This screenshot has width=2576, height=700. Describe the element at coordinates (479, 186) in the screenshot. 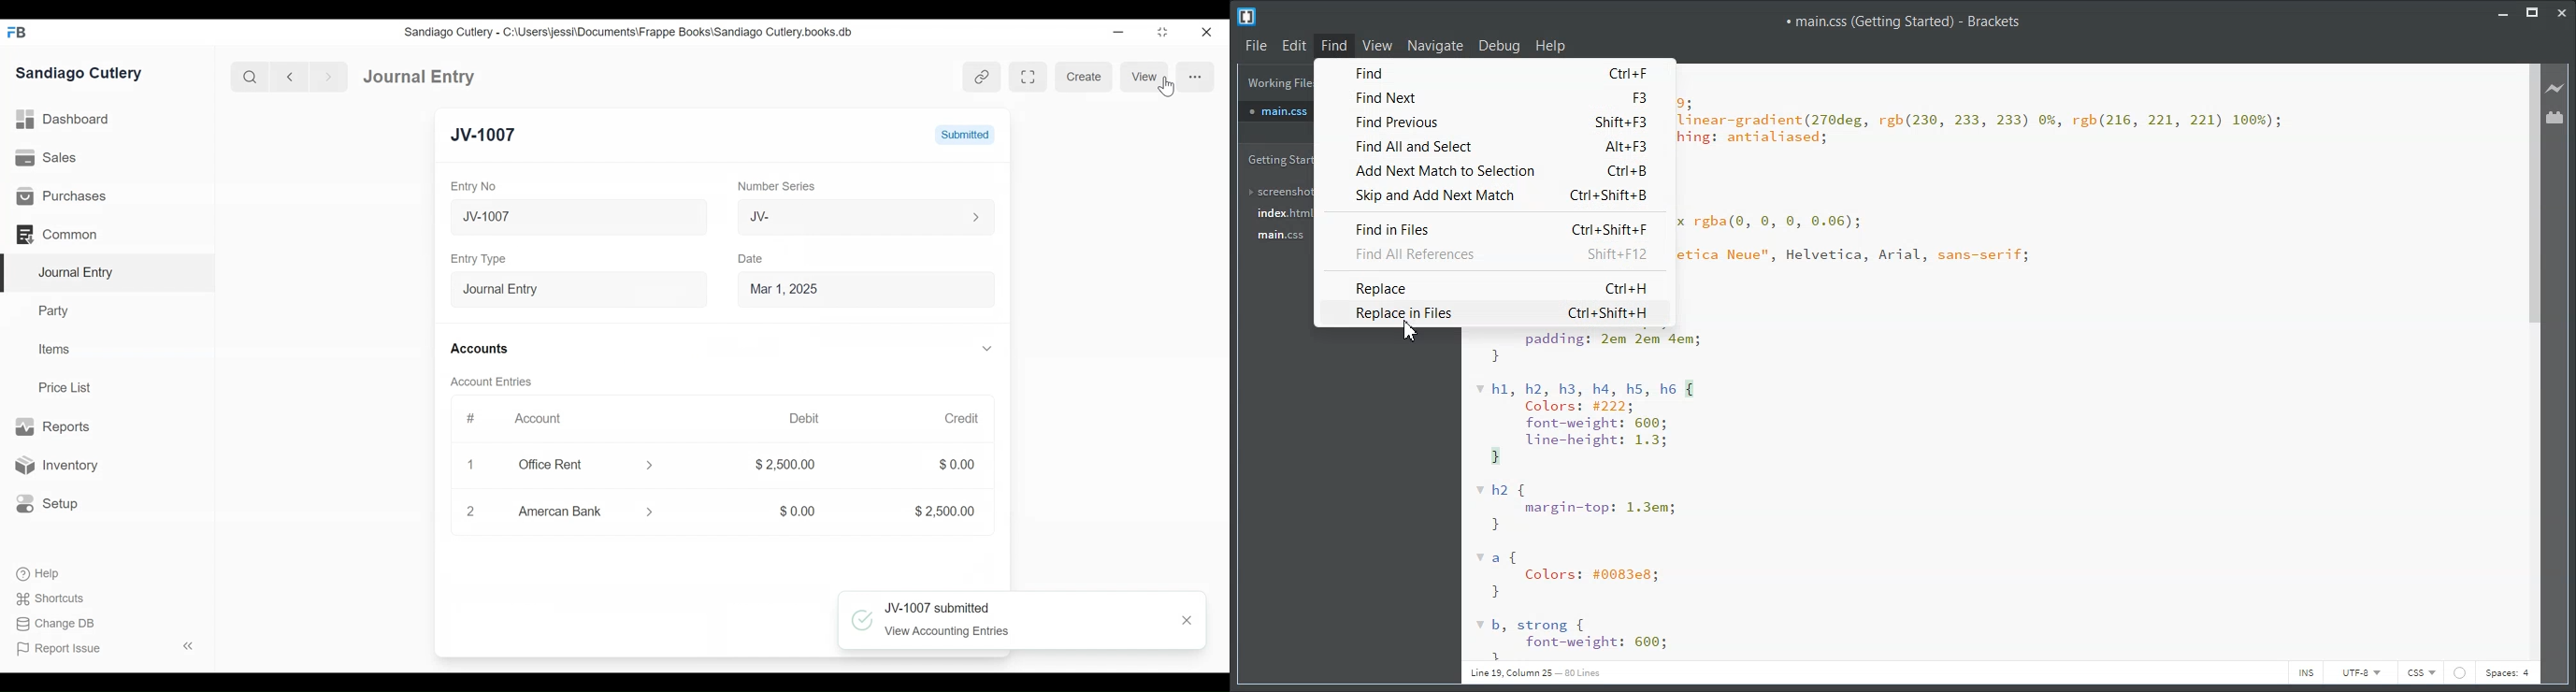

I see `Entry No` at that location.